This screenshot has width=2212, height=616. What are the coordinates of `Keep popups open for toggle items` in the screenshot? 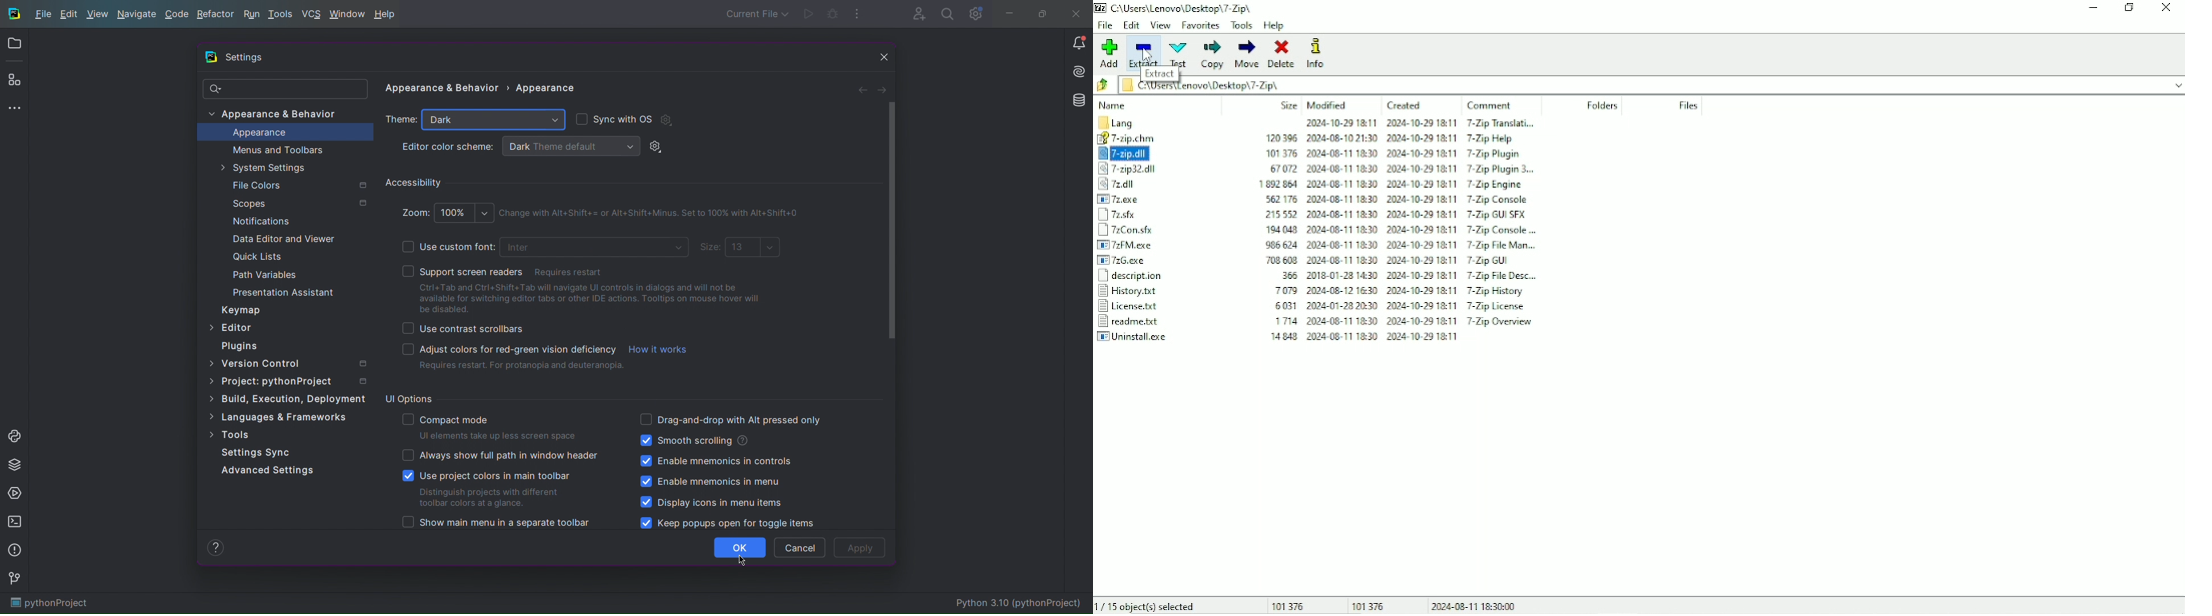 It's located at (726, 523).